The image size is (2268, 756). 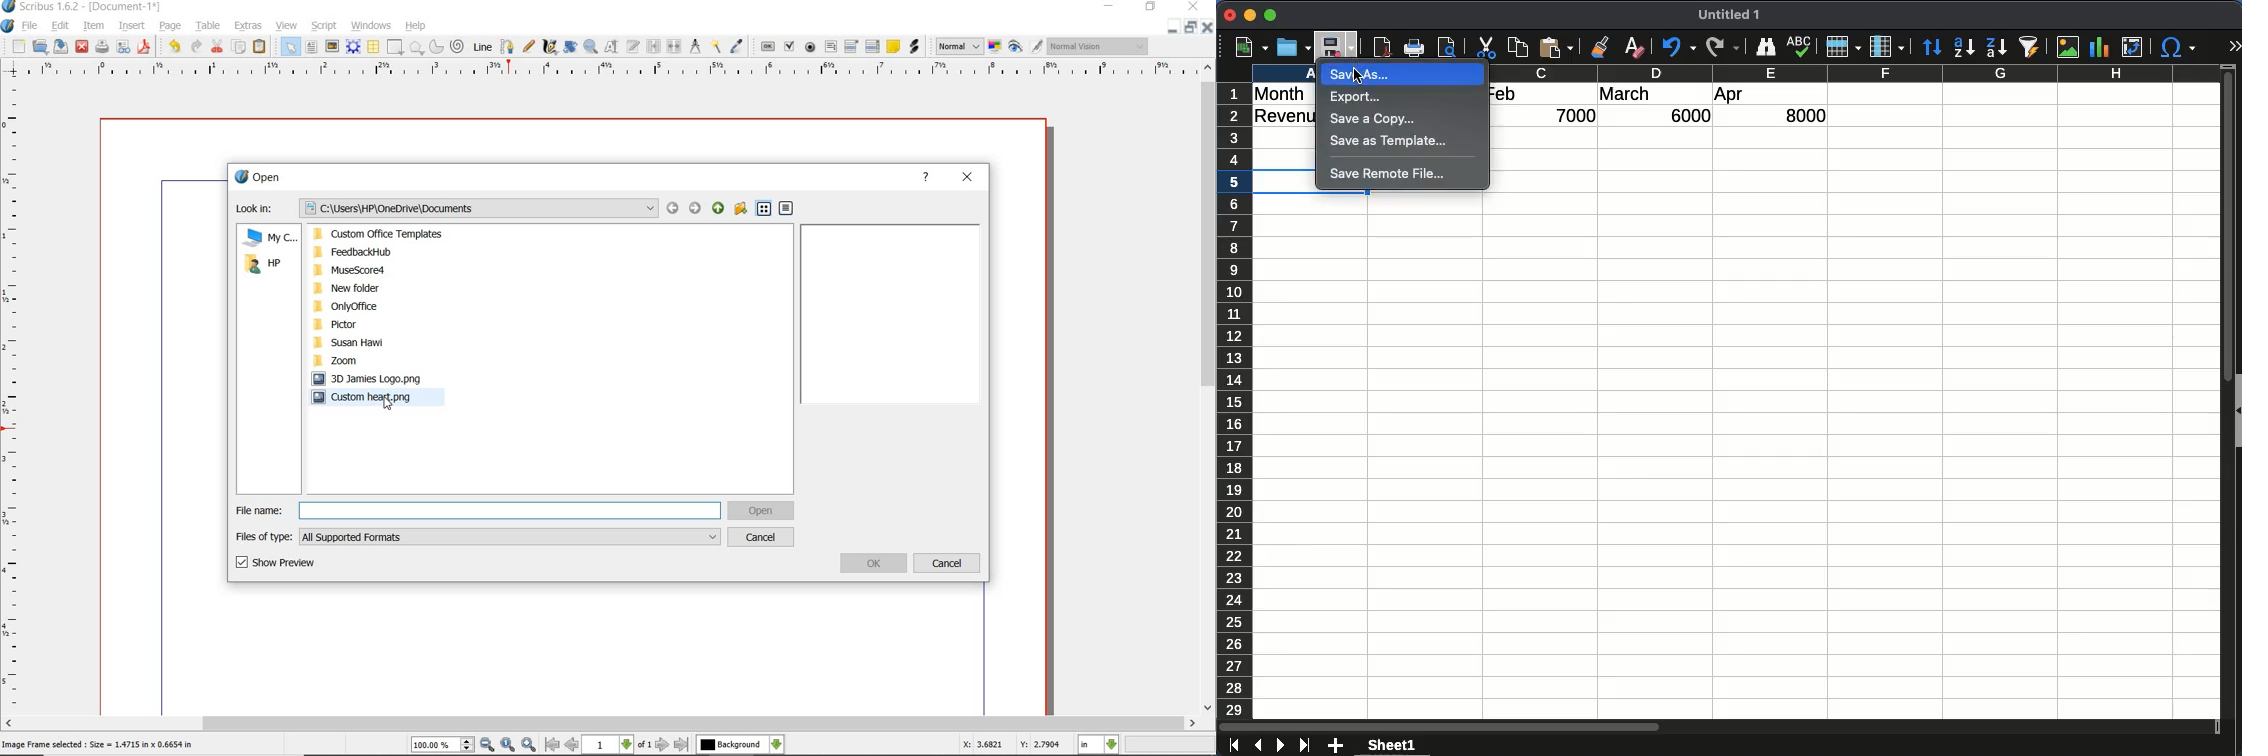 What do you see at coordinates (696, 46) in the screenshot?
I see `measurements` at bounding box center [696, 46].